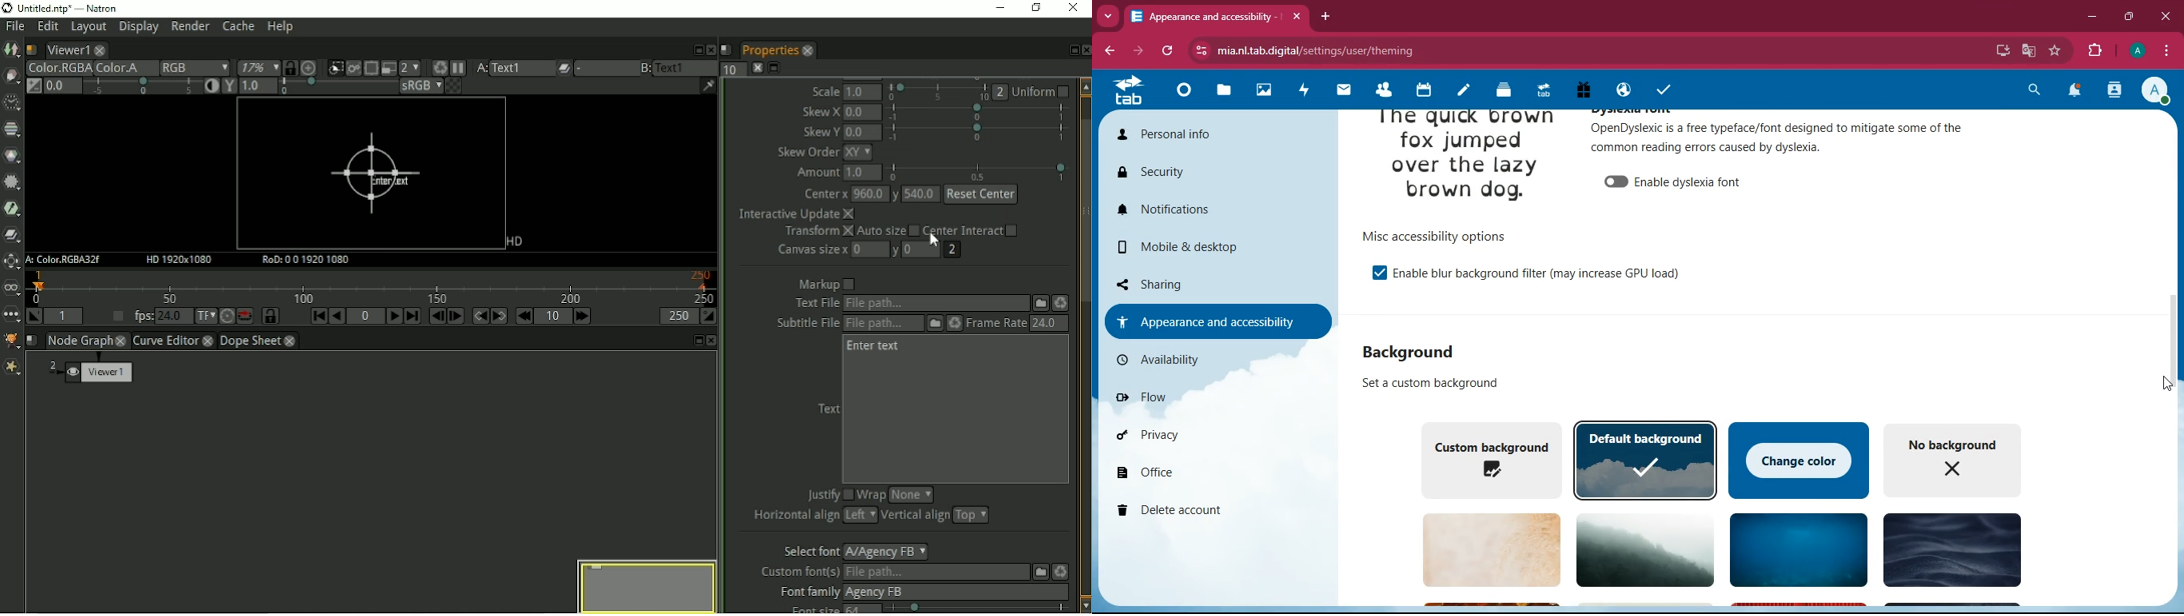 The width and height of the screenshot is (2184, 616). I want to click on tasks, so click(1660, 87).